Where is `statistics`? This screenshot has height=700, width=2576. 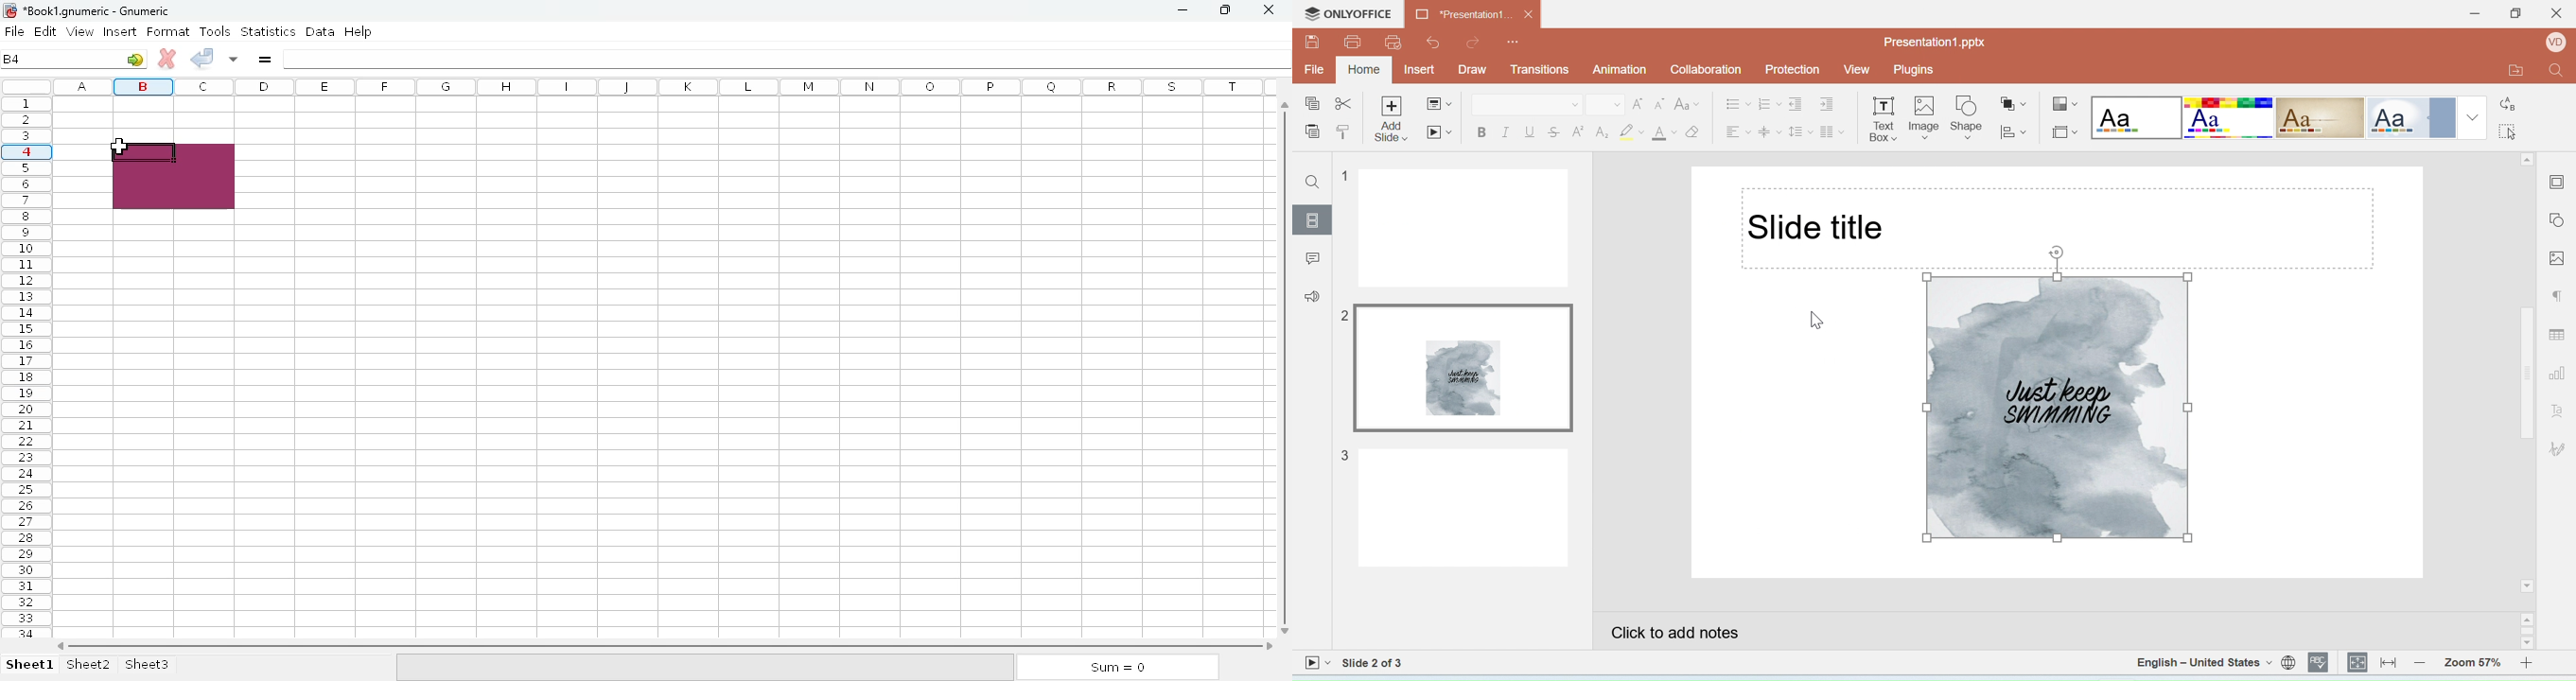
statistics is located at coordinates (268, 31).